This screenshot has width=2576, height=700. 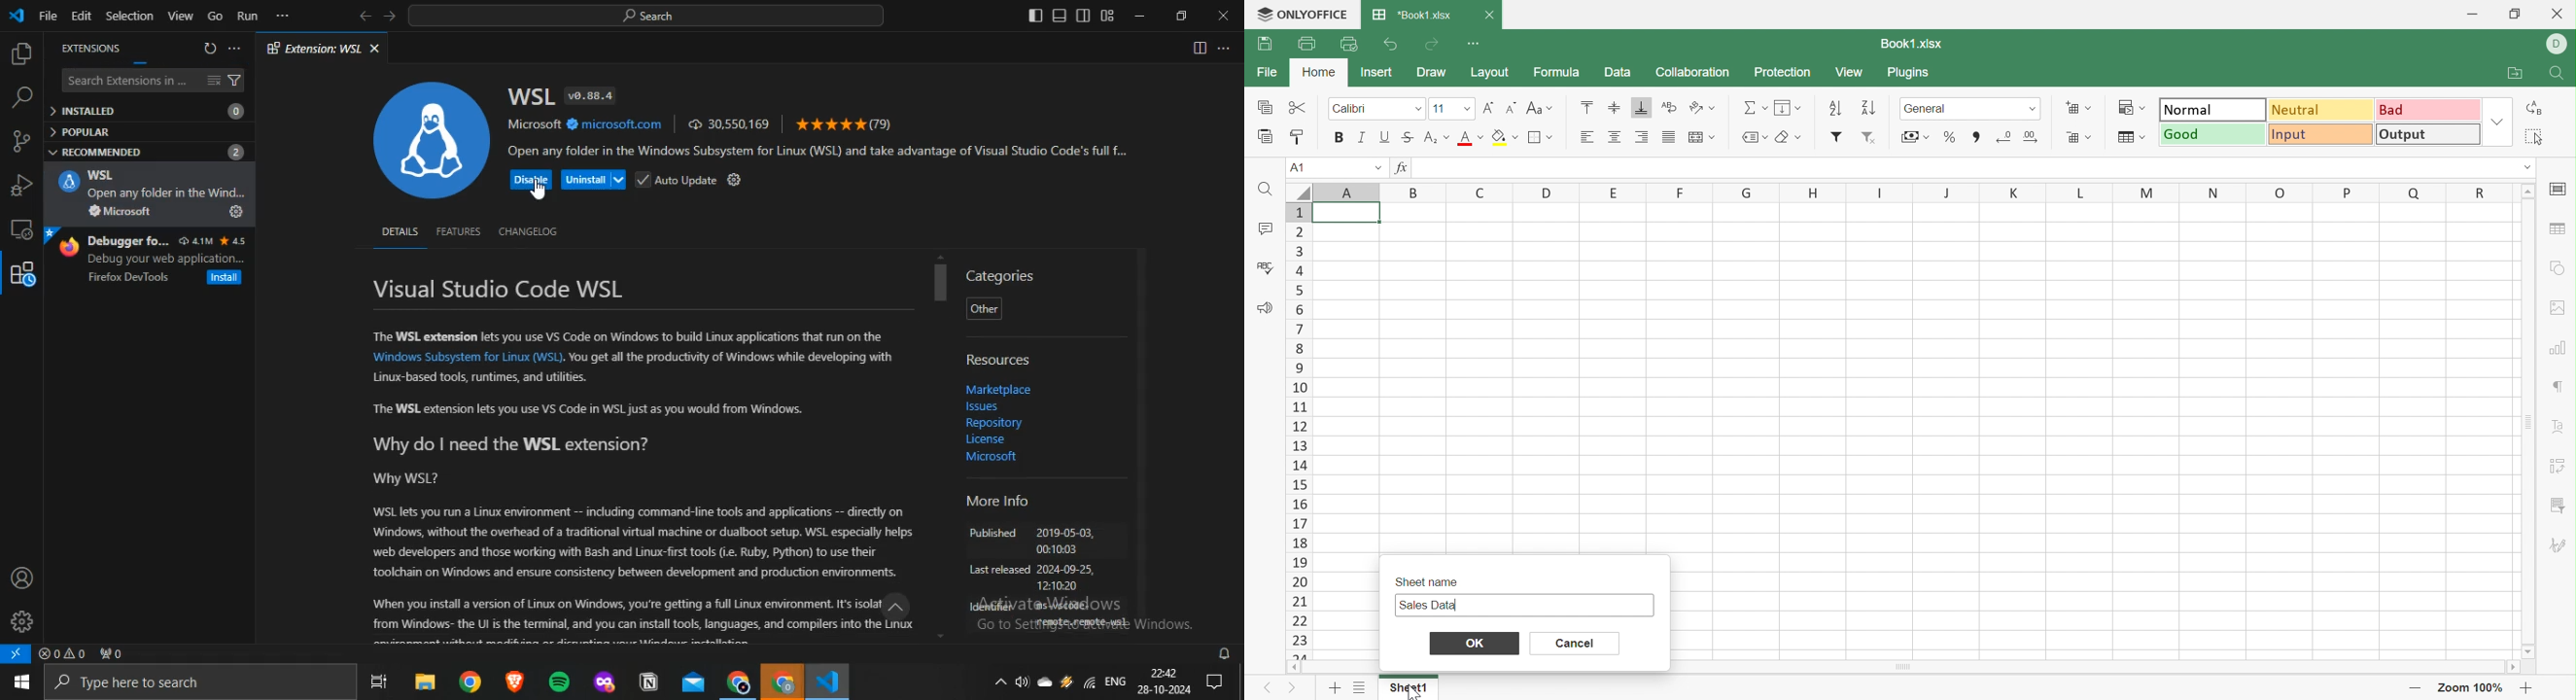 What do you see at coordinates (2079, 106) in the screenshot?
I see `Insert cells` at bounding box center [2079, 106].